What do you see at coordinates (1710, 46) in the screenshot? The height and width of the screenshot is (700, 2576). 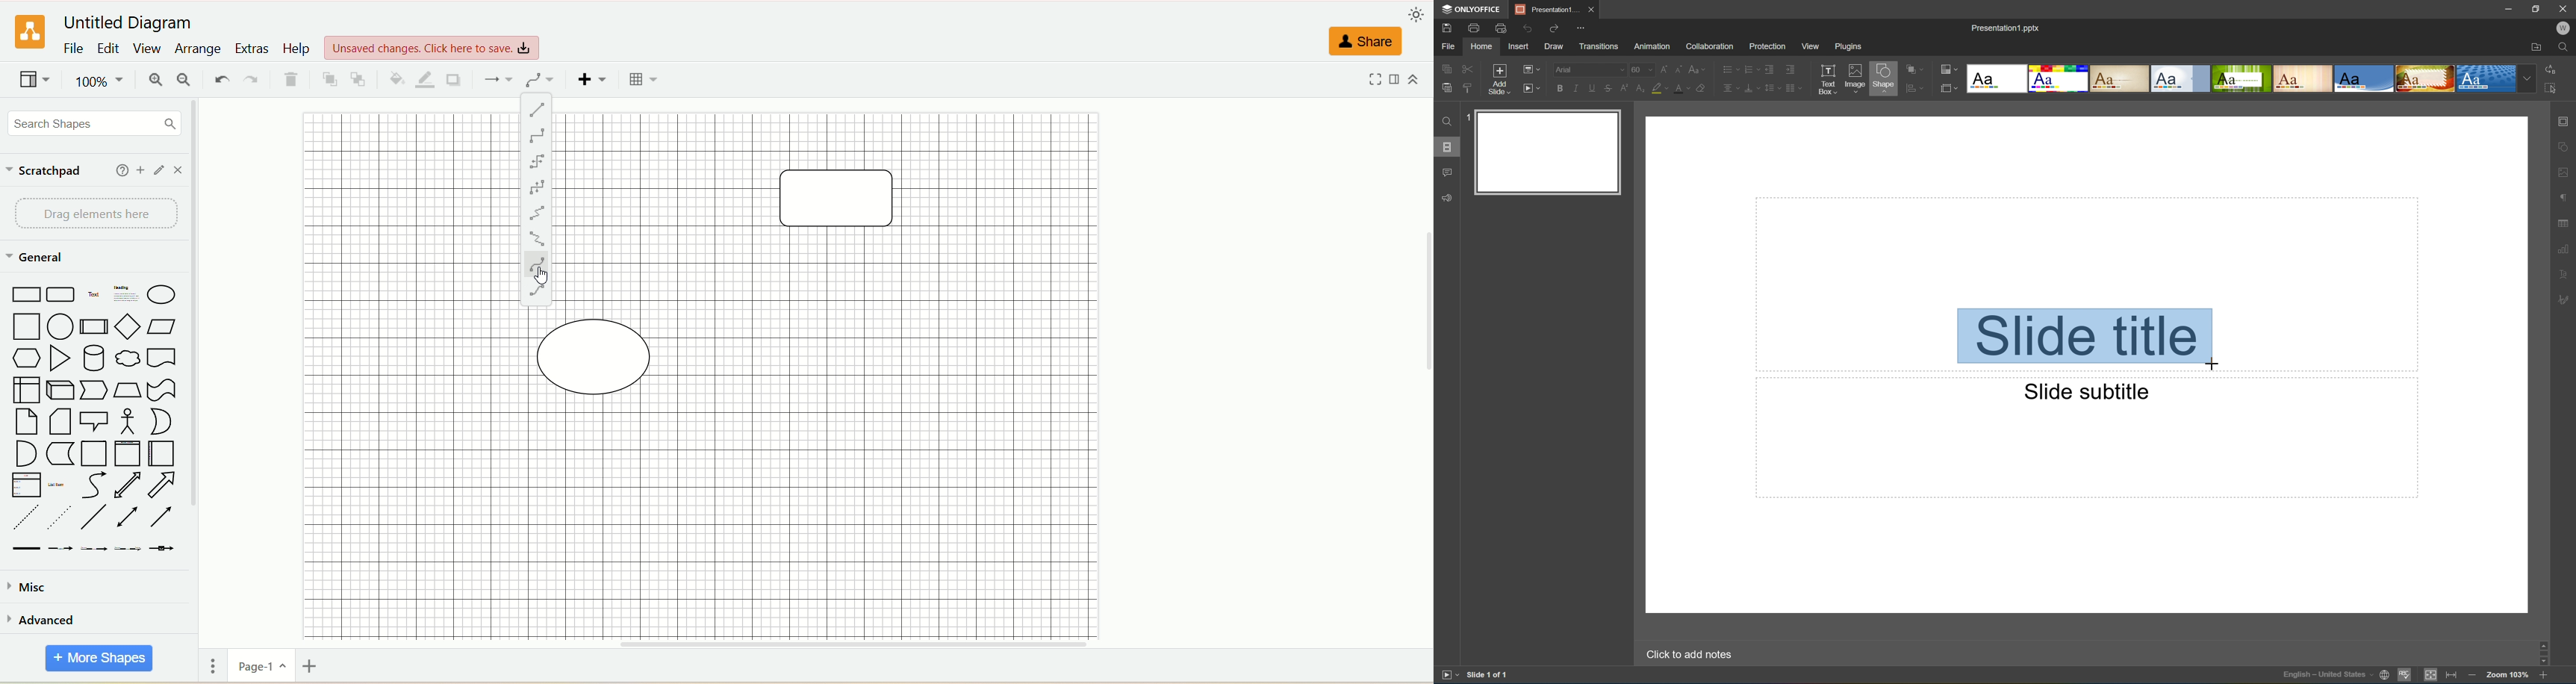 I see `Collaboration` at bounding box center [1710, 46].